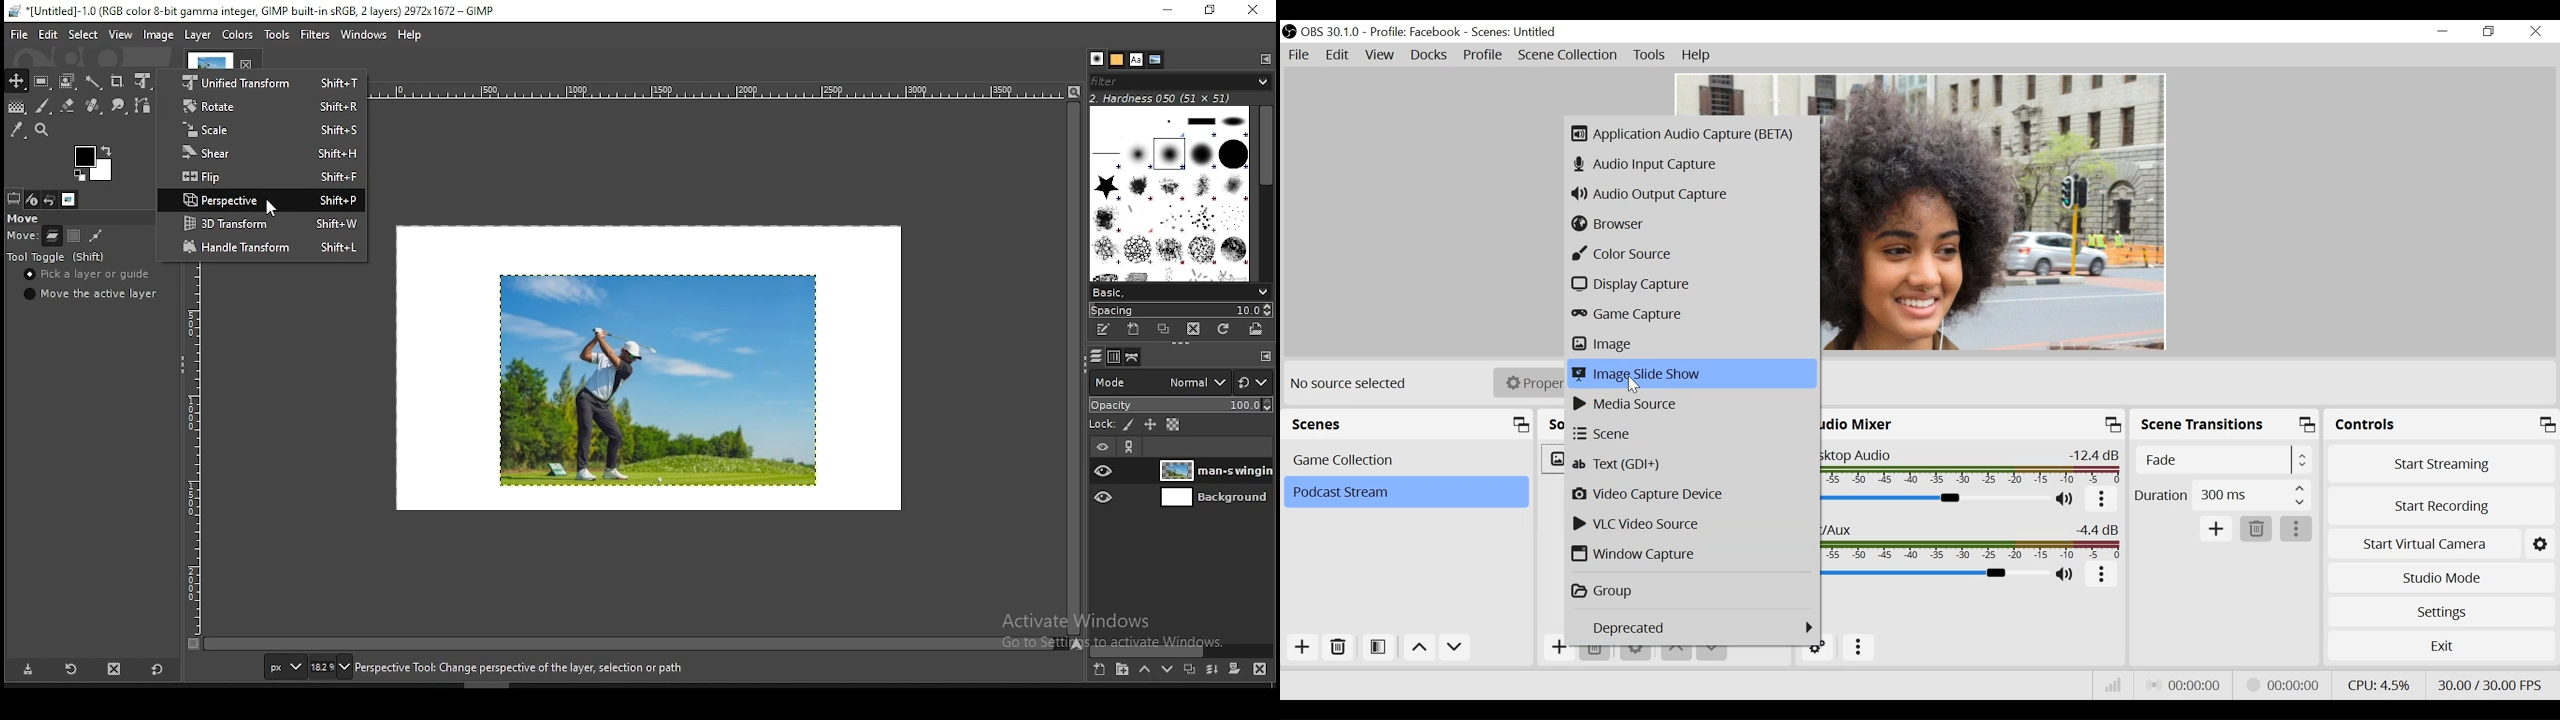 Image resolution: width=2576 pixels, height=728 pixels. What do you see at coordinates (263, 106) in the screenshot?
I see `rotate` at bounding box center [263, 106].